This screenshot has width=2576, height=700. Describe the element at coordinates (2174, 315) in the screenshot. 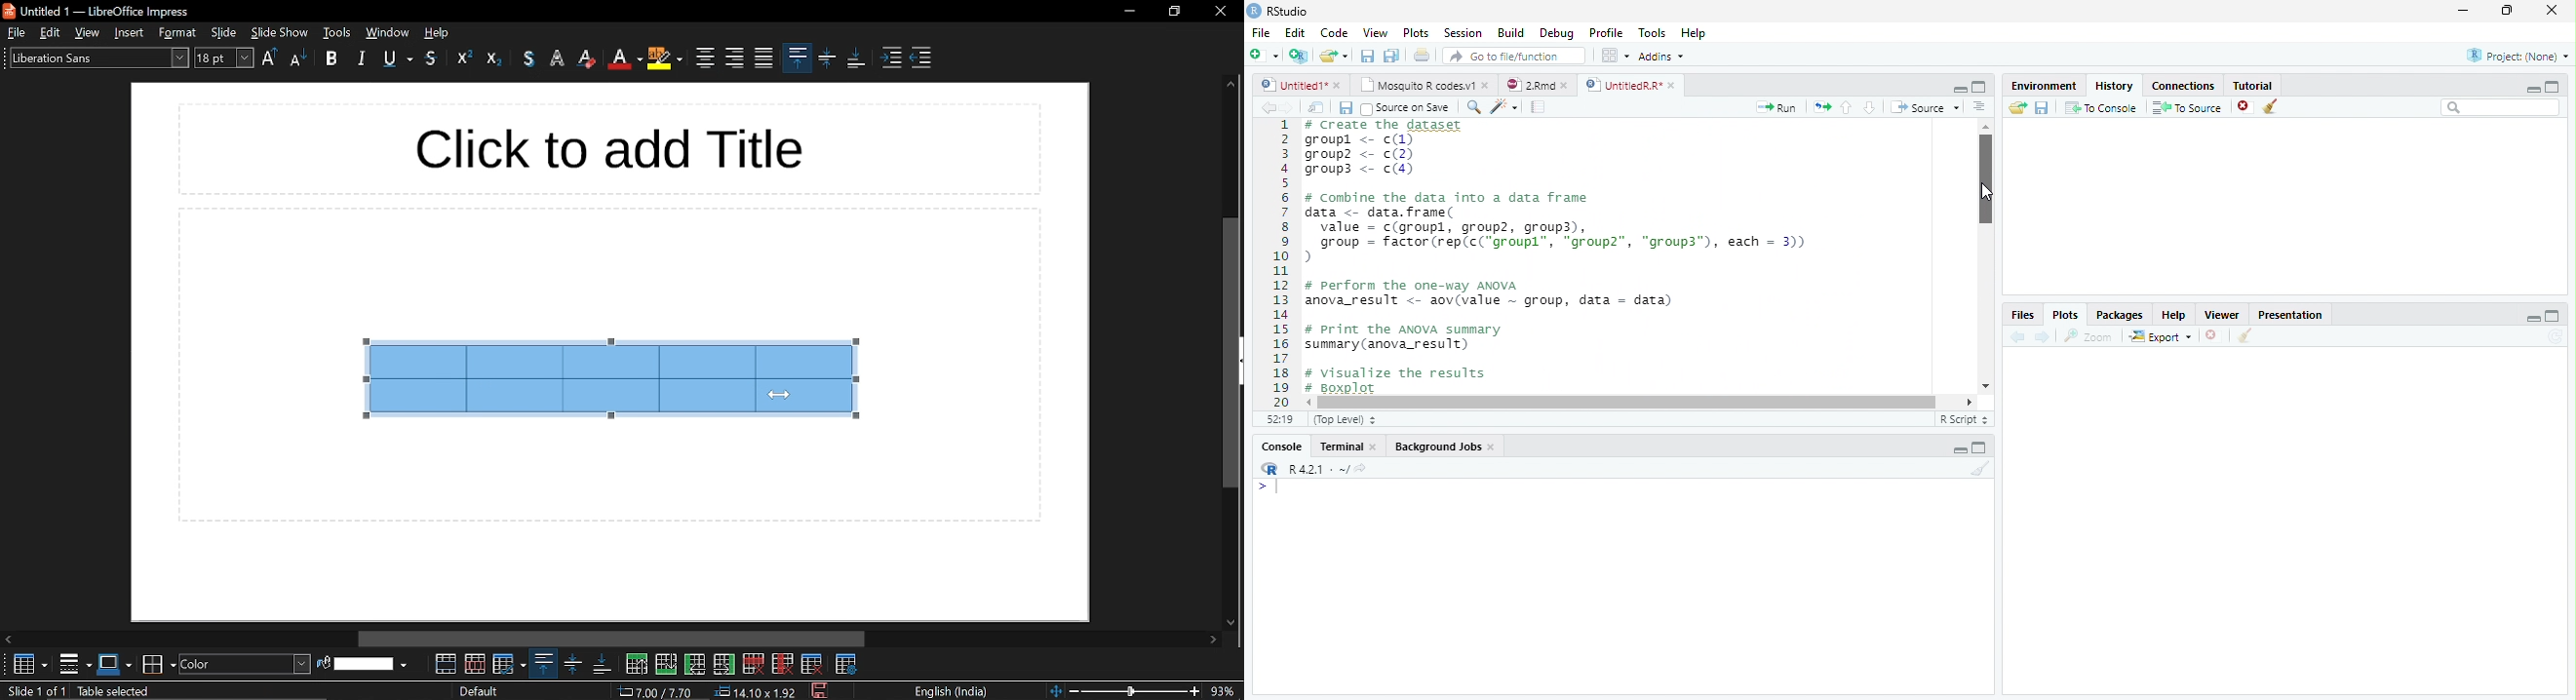

I see `help` at that location.